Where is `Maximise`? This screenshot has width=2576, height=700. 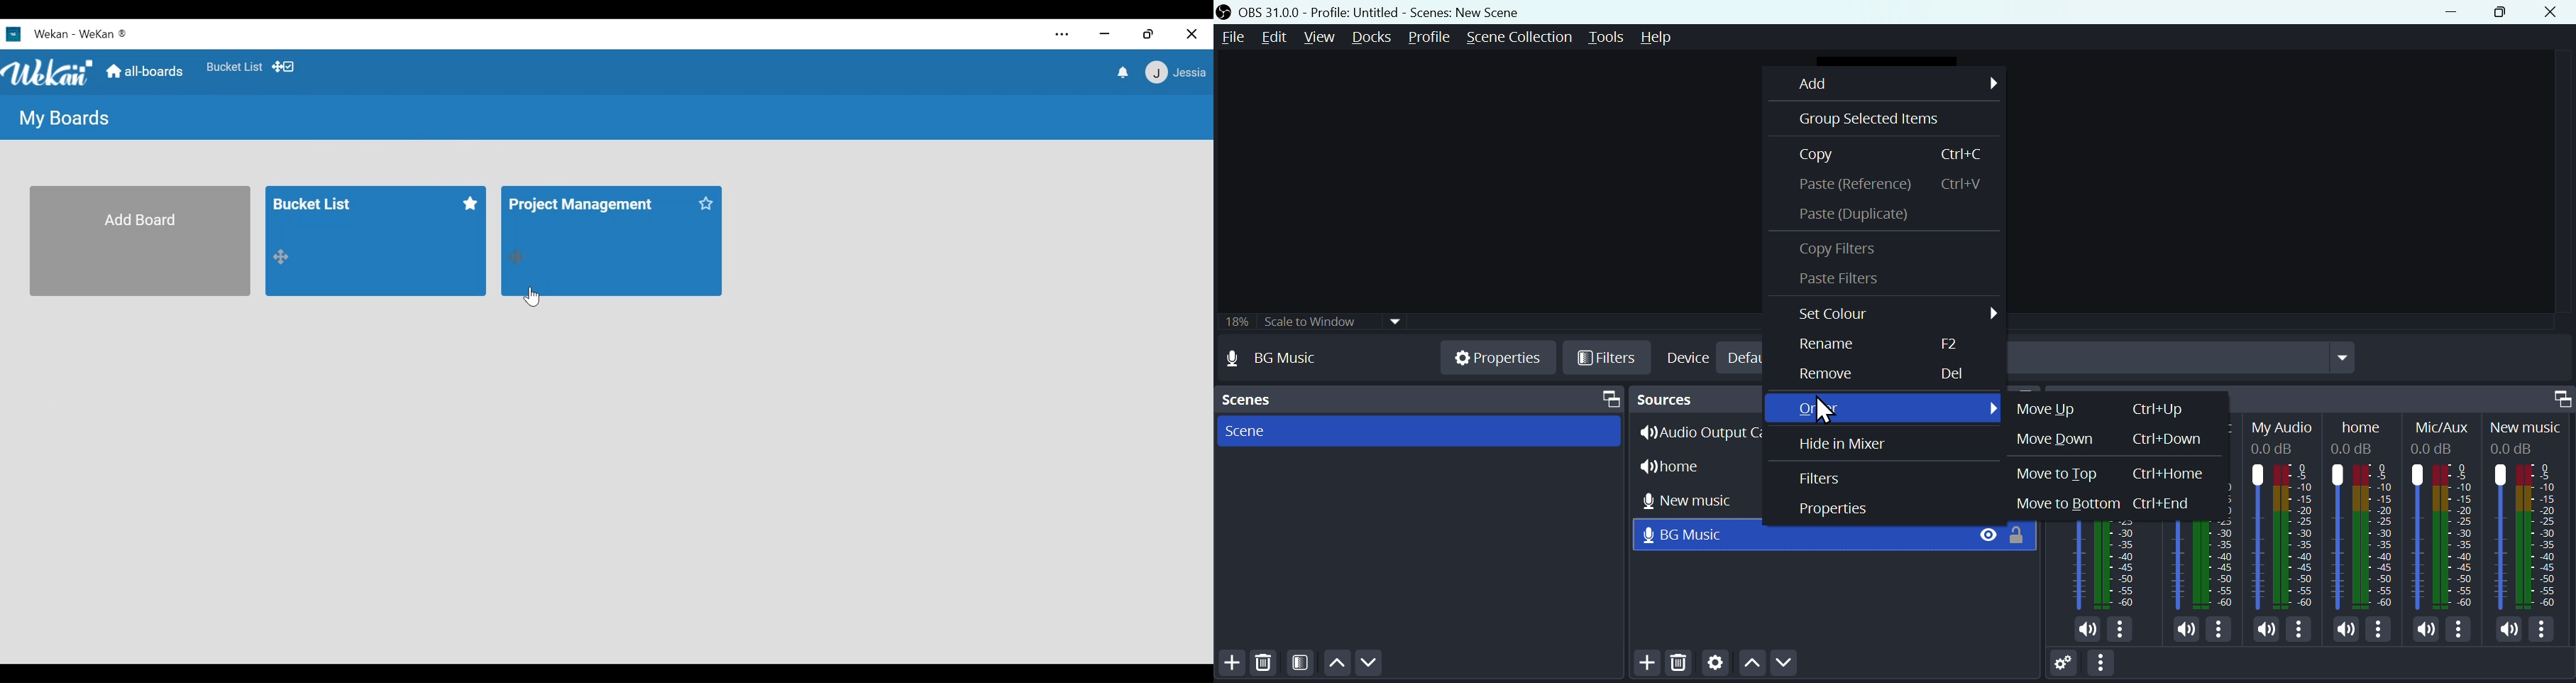
Maximise is located at coordinates (2503, 11).